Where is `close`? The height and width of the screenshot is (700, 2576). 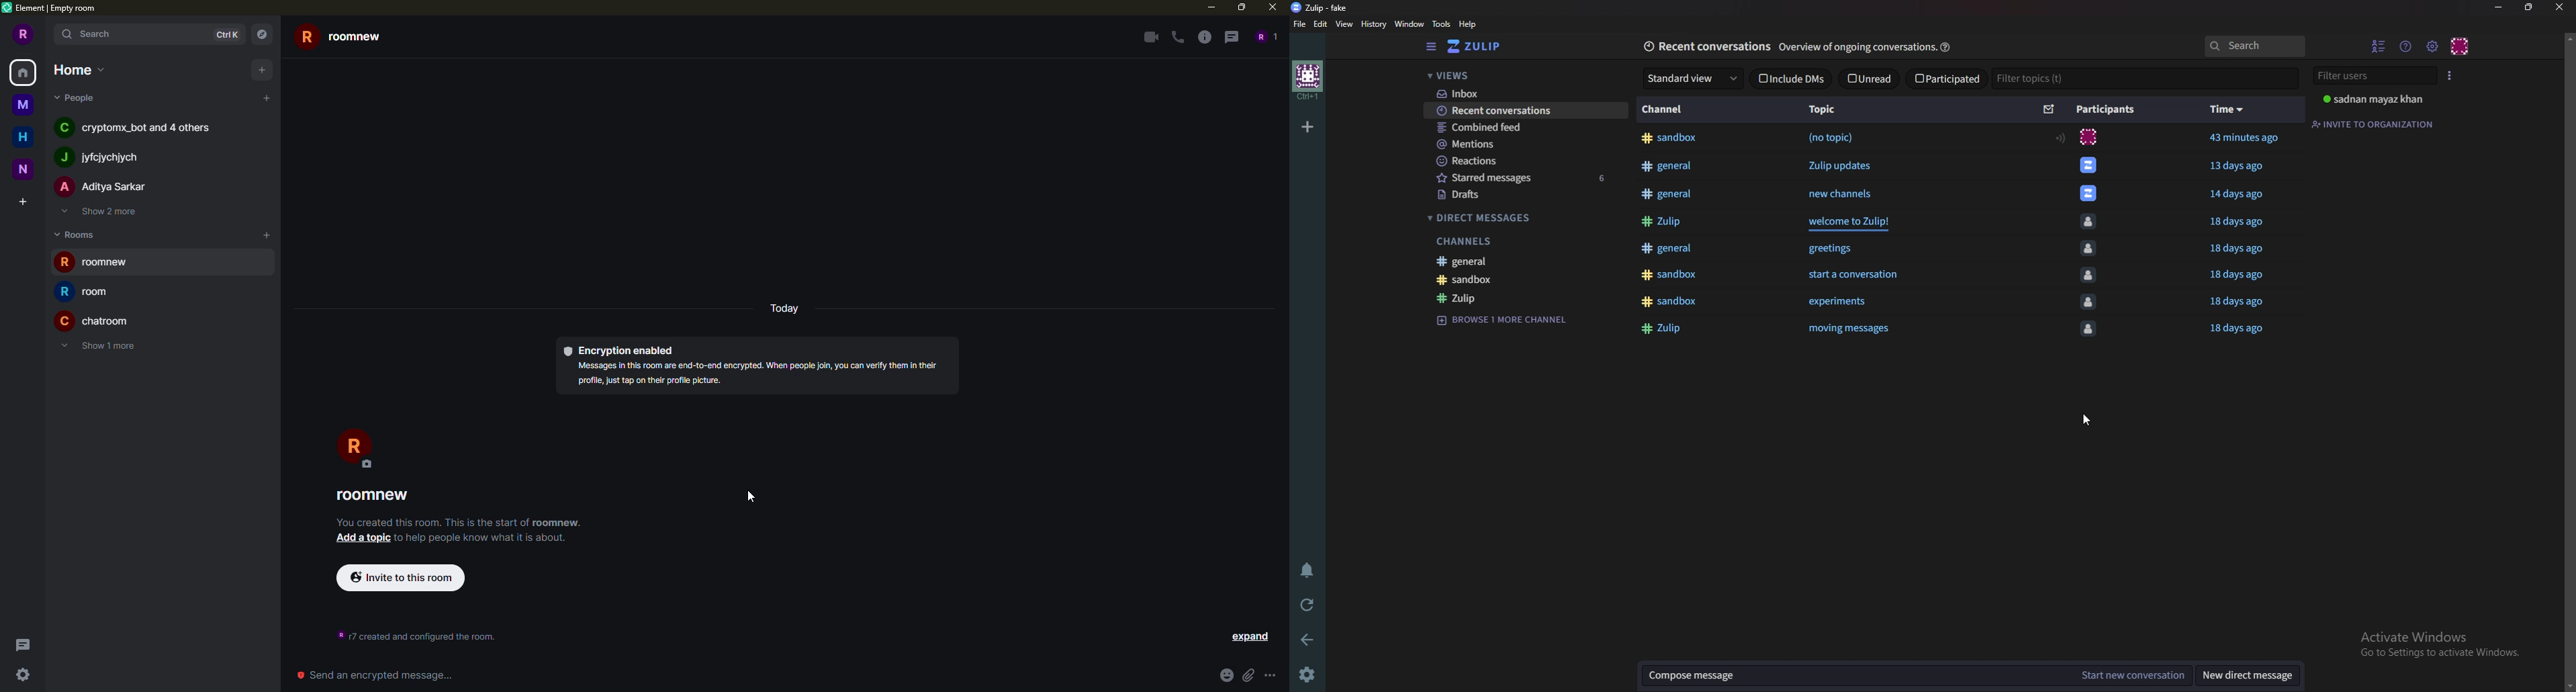 close is located at coordinates (2559, 7).